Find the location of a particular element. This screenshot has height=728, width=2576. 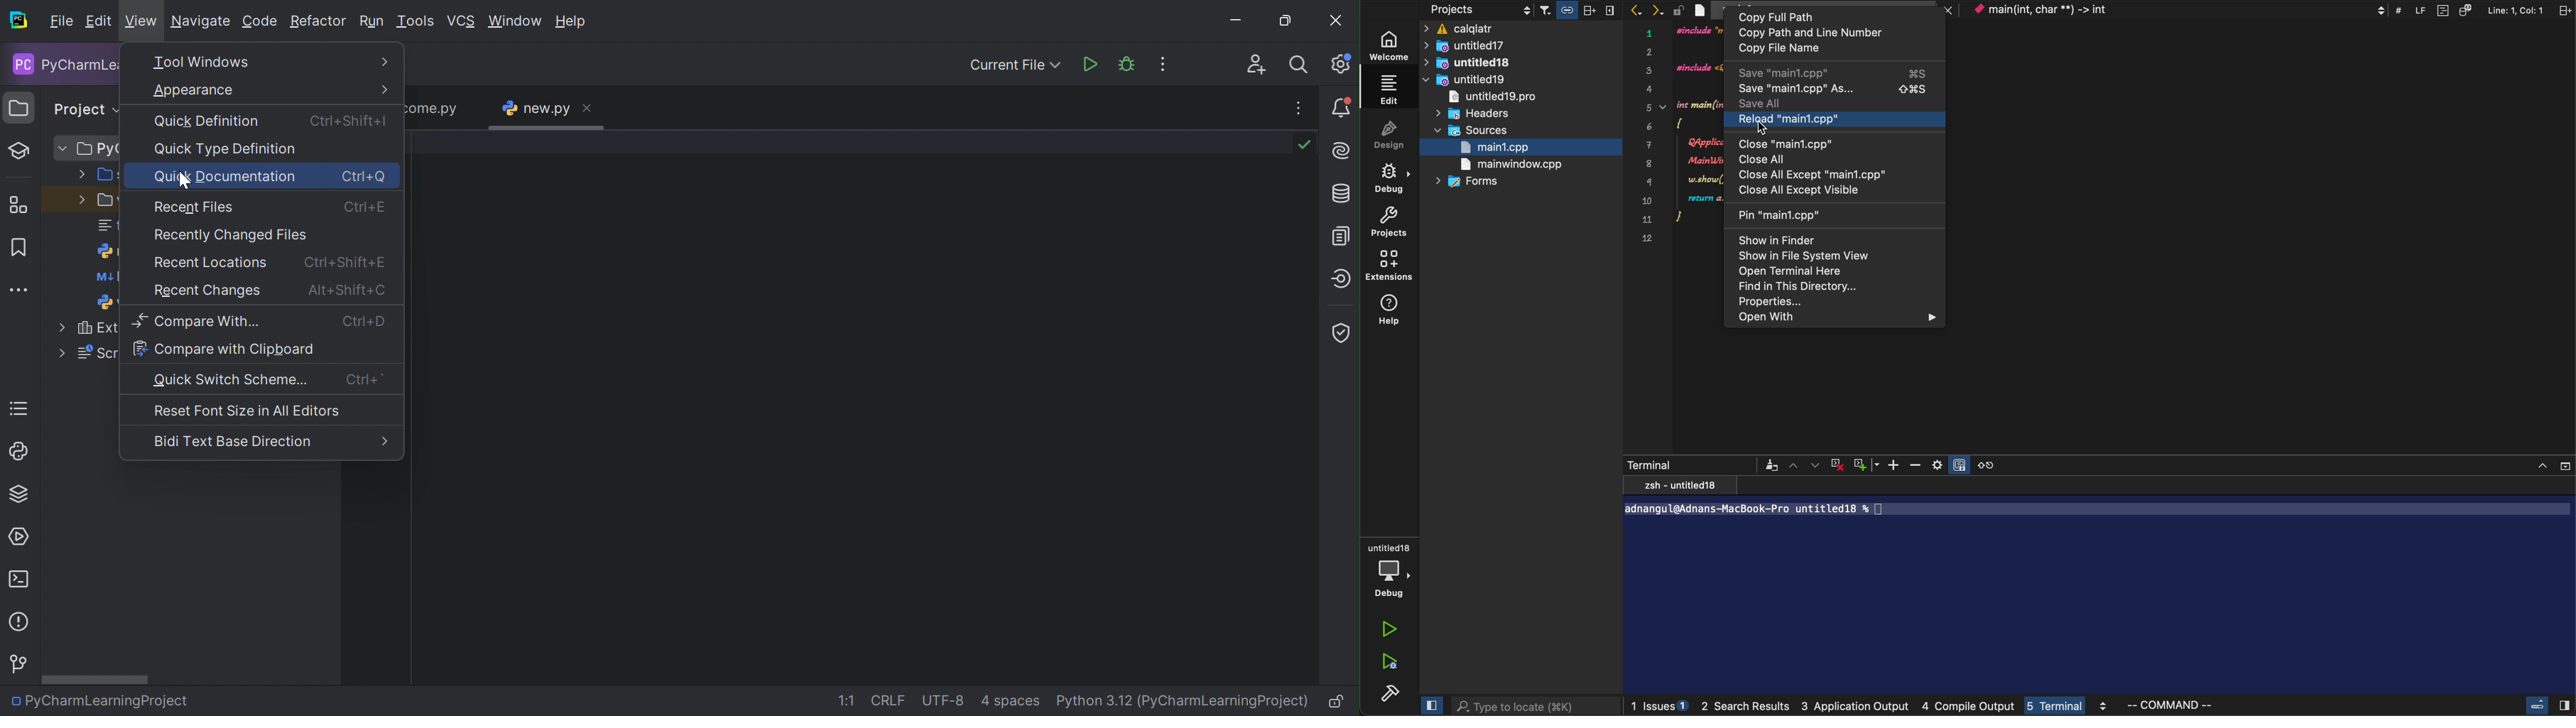

projects is located at coordinates (1478, 10).